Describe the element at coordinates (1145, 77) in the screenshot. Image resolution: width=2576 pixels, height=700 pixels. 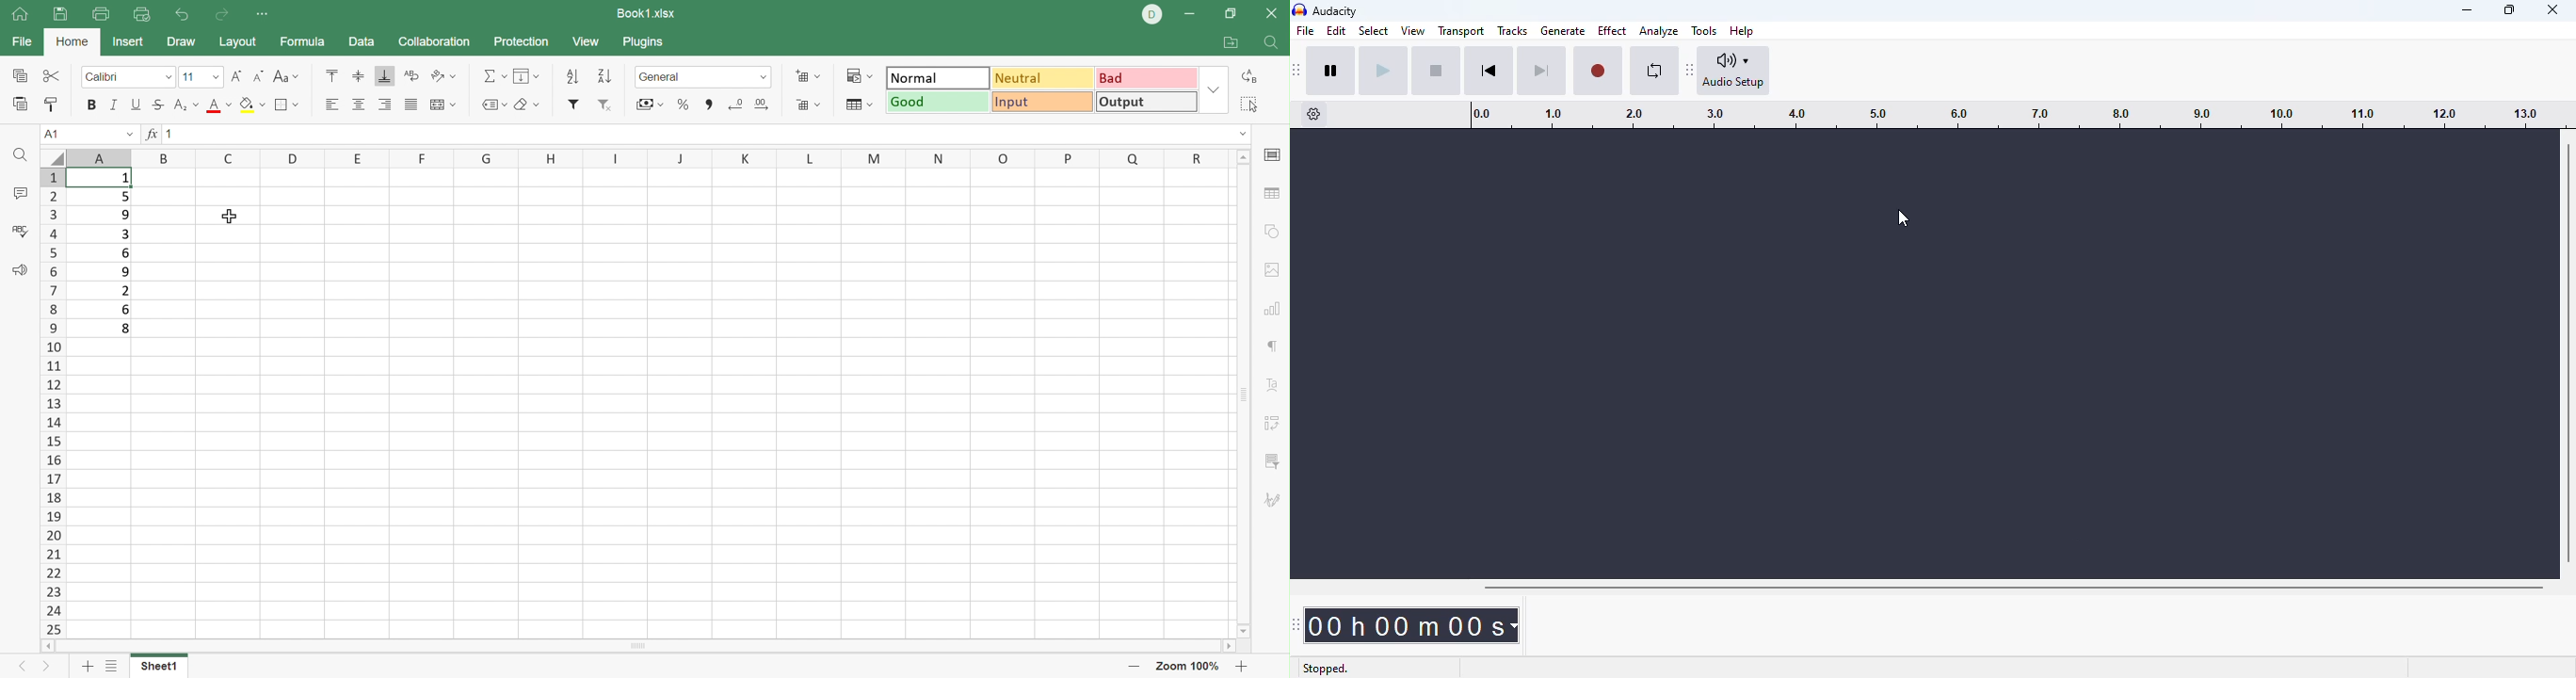
I see `Bad` at that location.